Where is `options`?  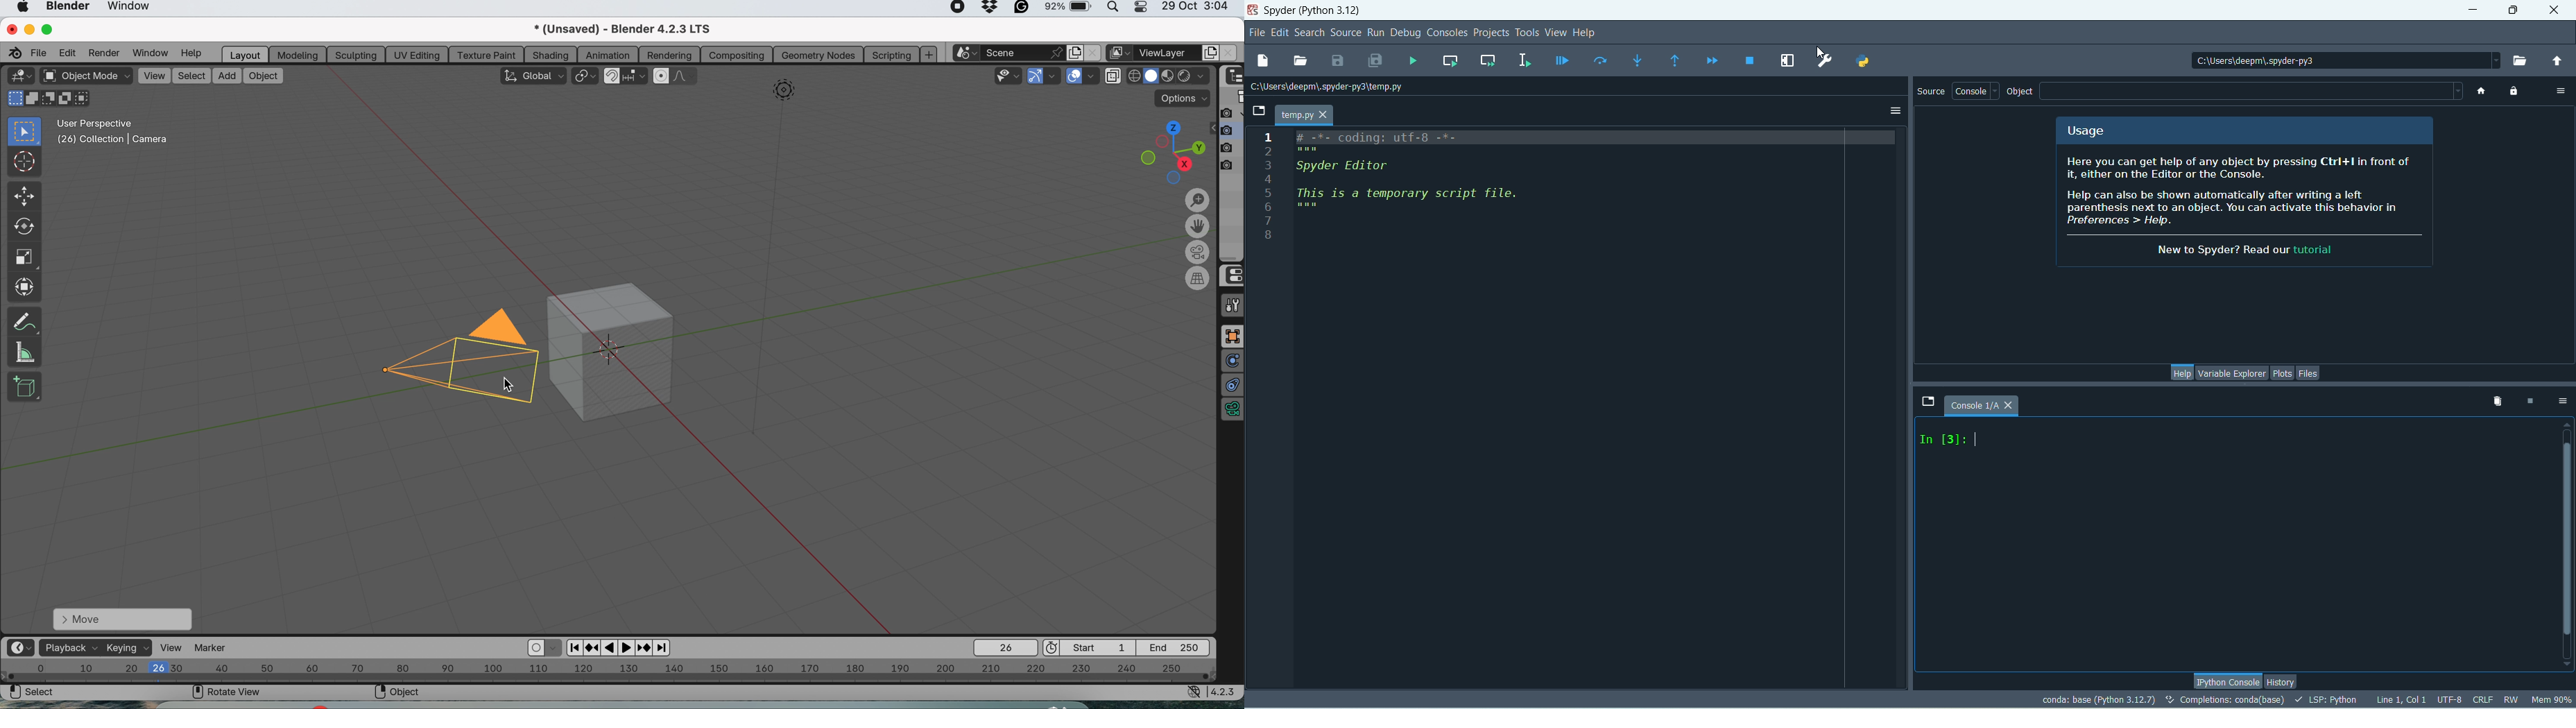
options is located at coordinates (2562, 400).